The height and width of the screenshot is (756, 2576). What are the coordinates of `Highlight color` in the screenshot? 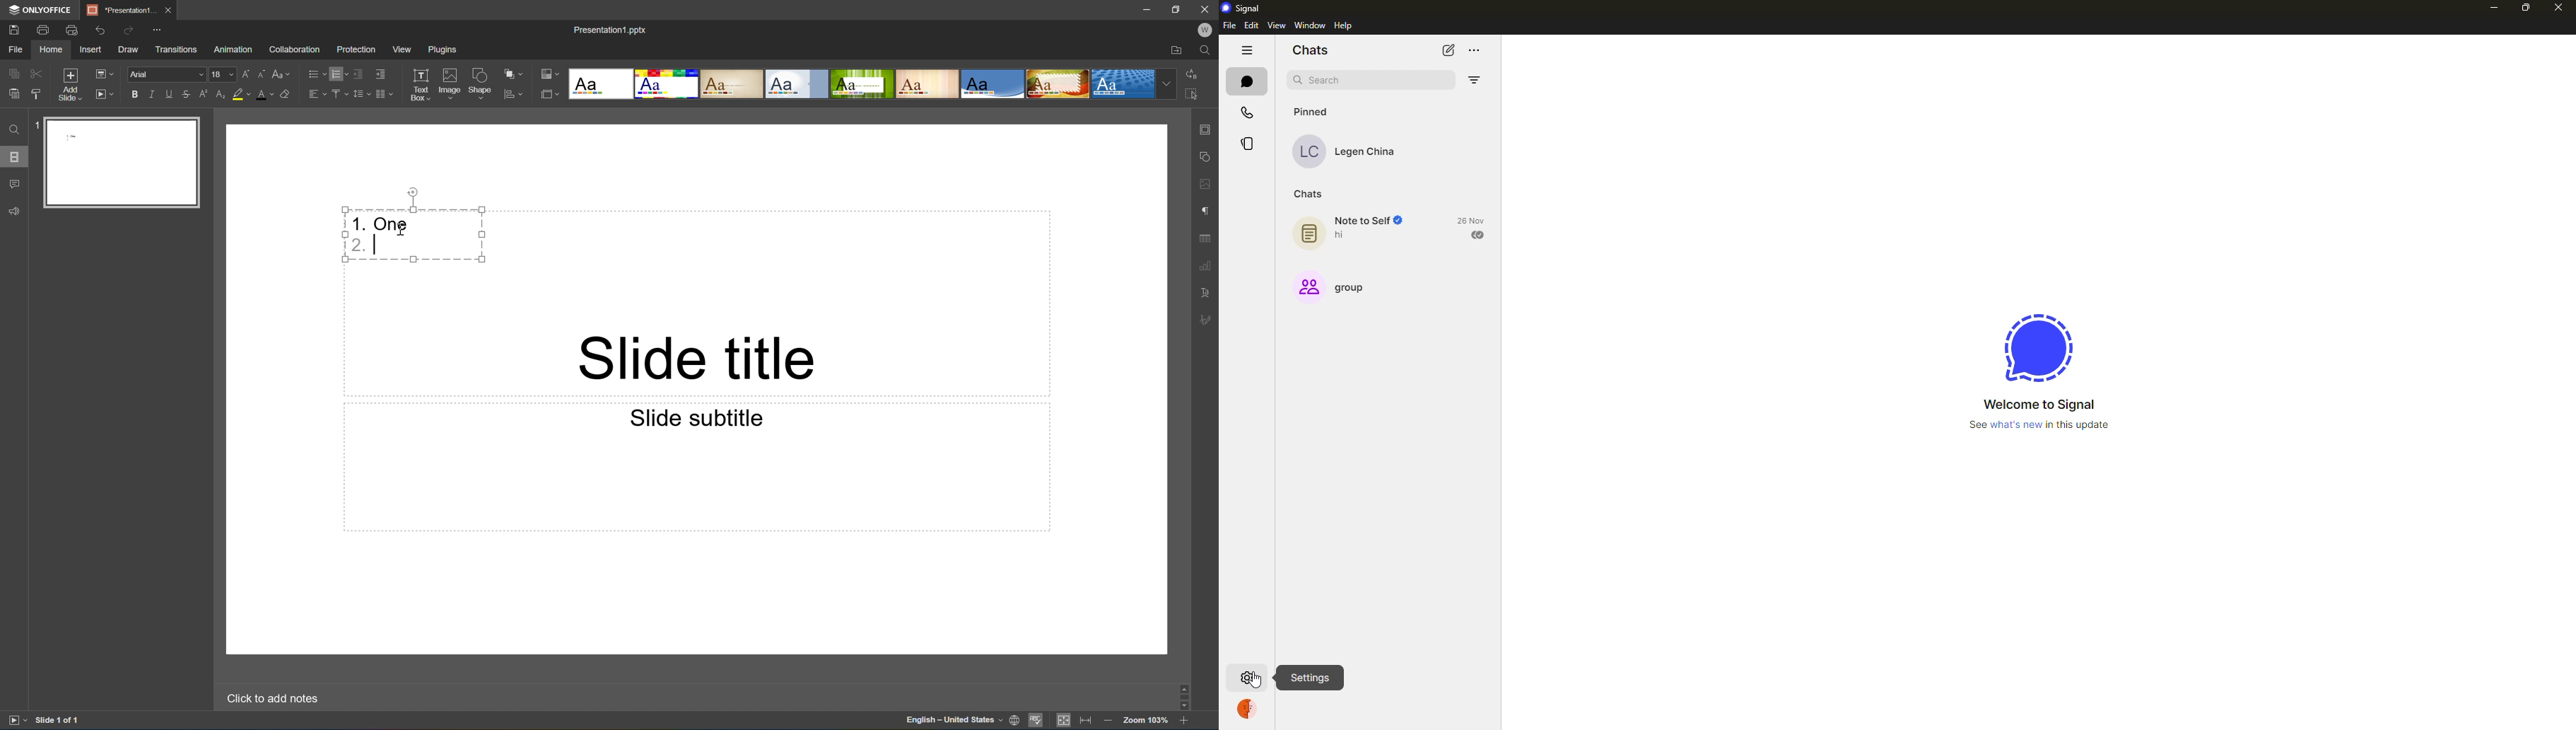 It's located at (240, 92).